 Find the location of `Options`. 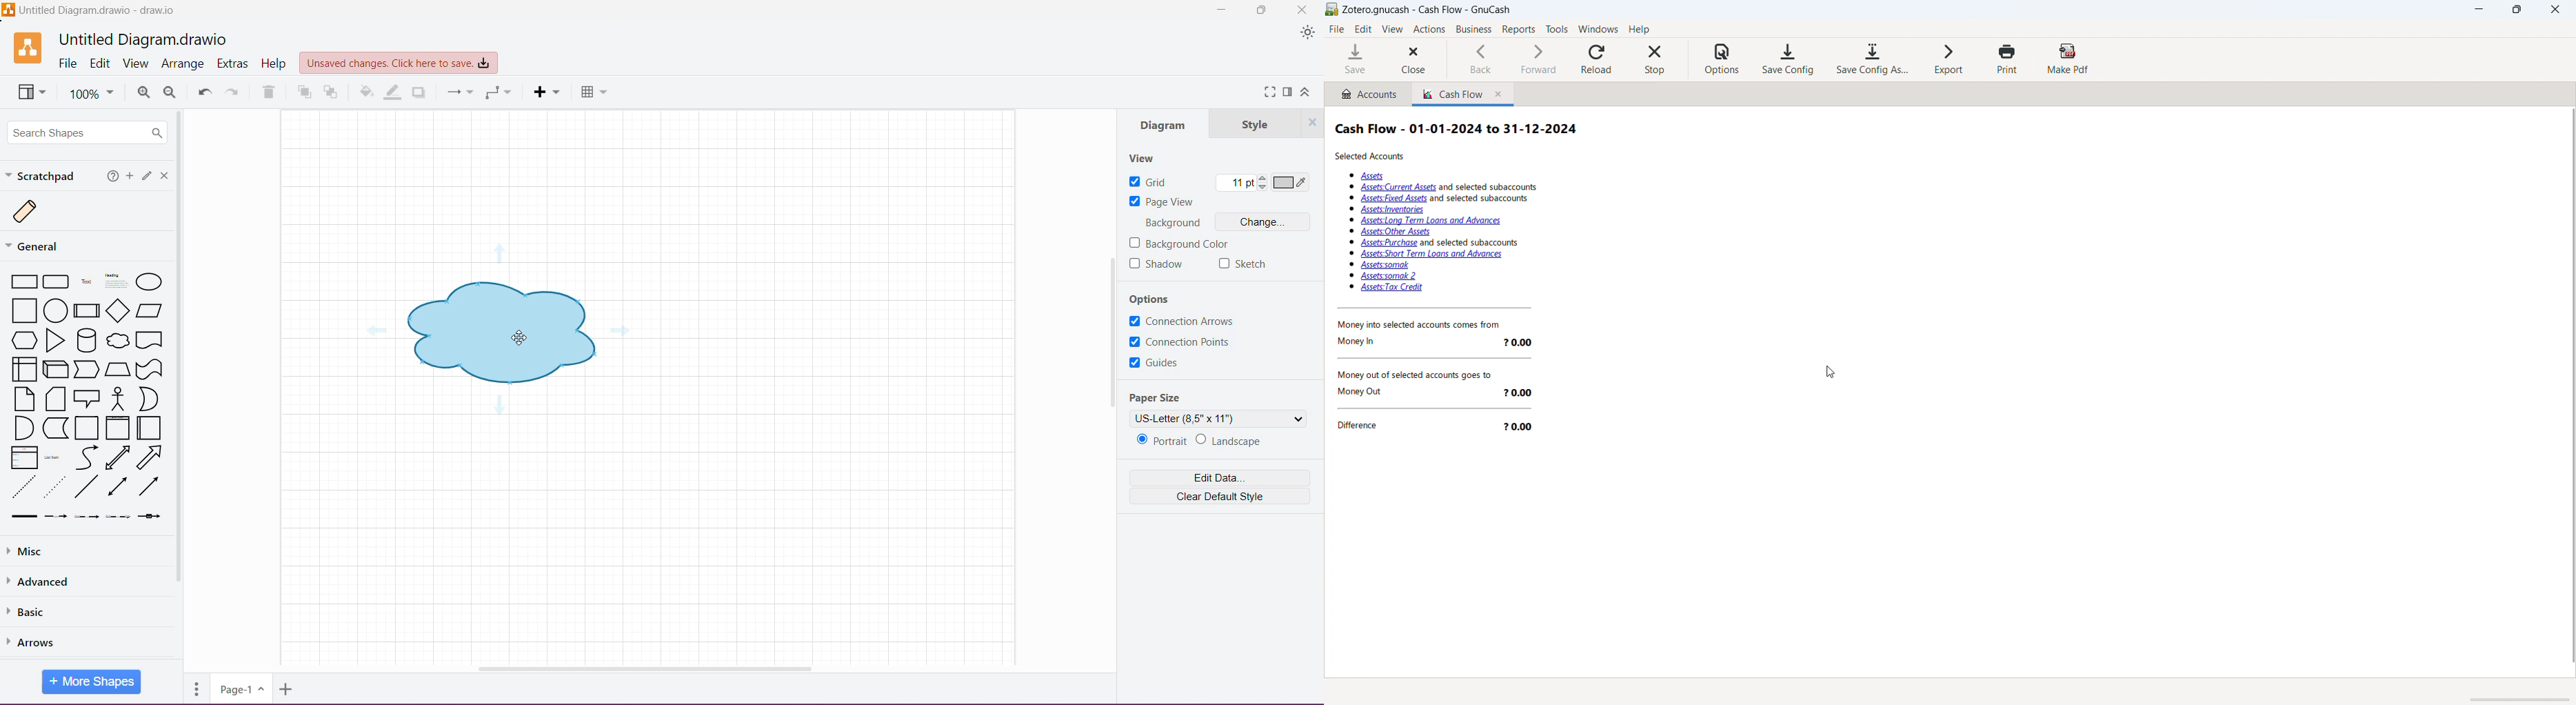

Options is located at coordinates (1150, 297).